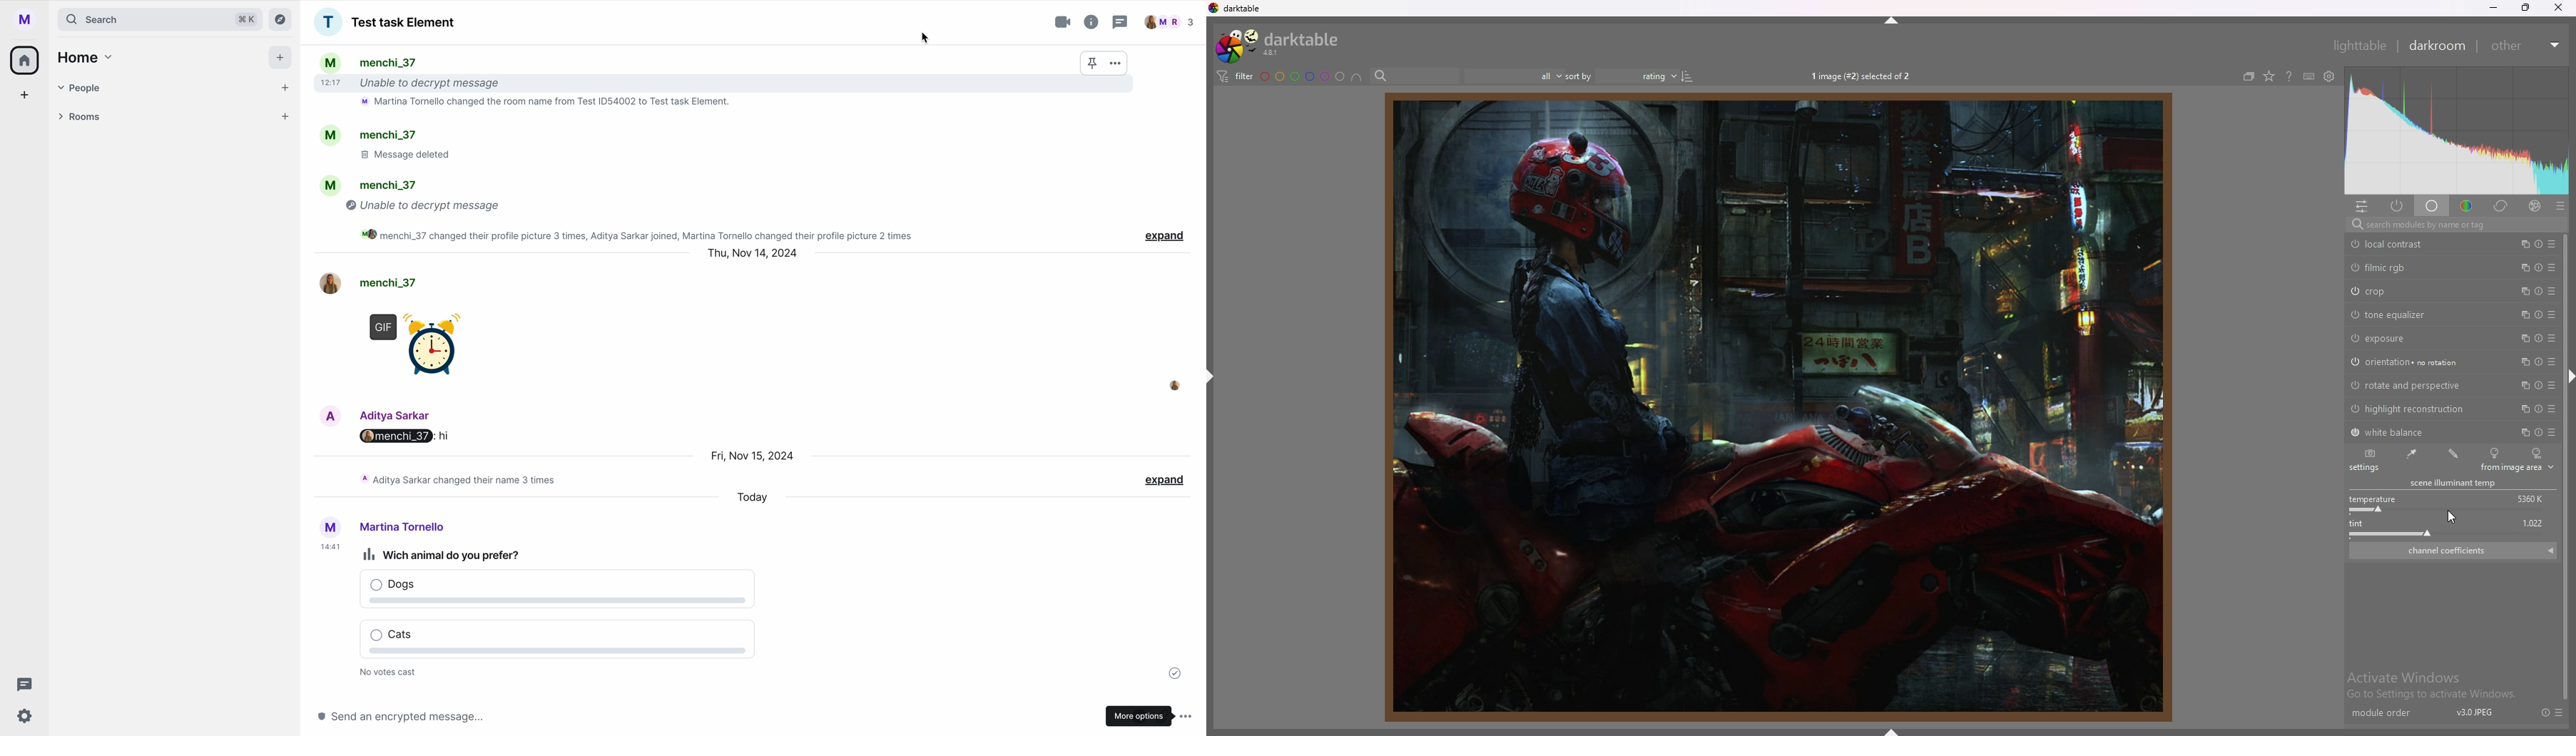 The image size is (2576, 756). I want to click on as shot, so click(2370, 454).